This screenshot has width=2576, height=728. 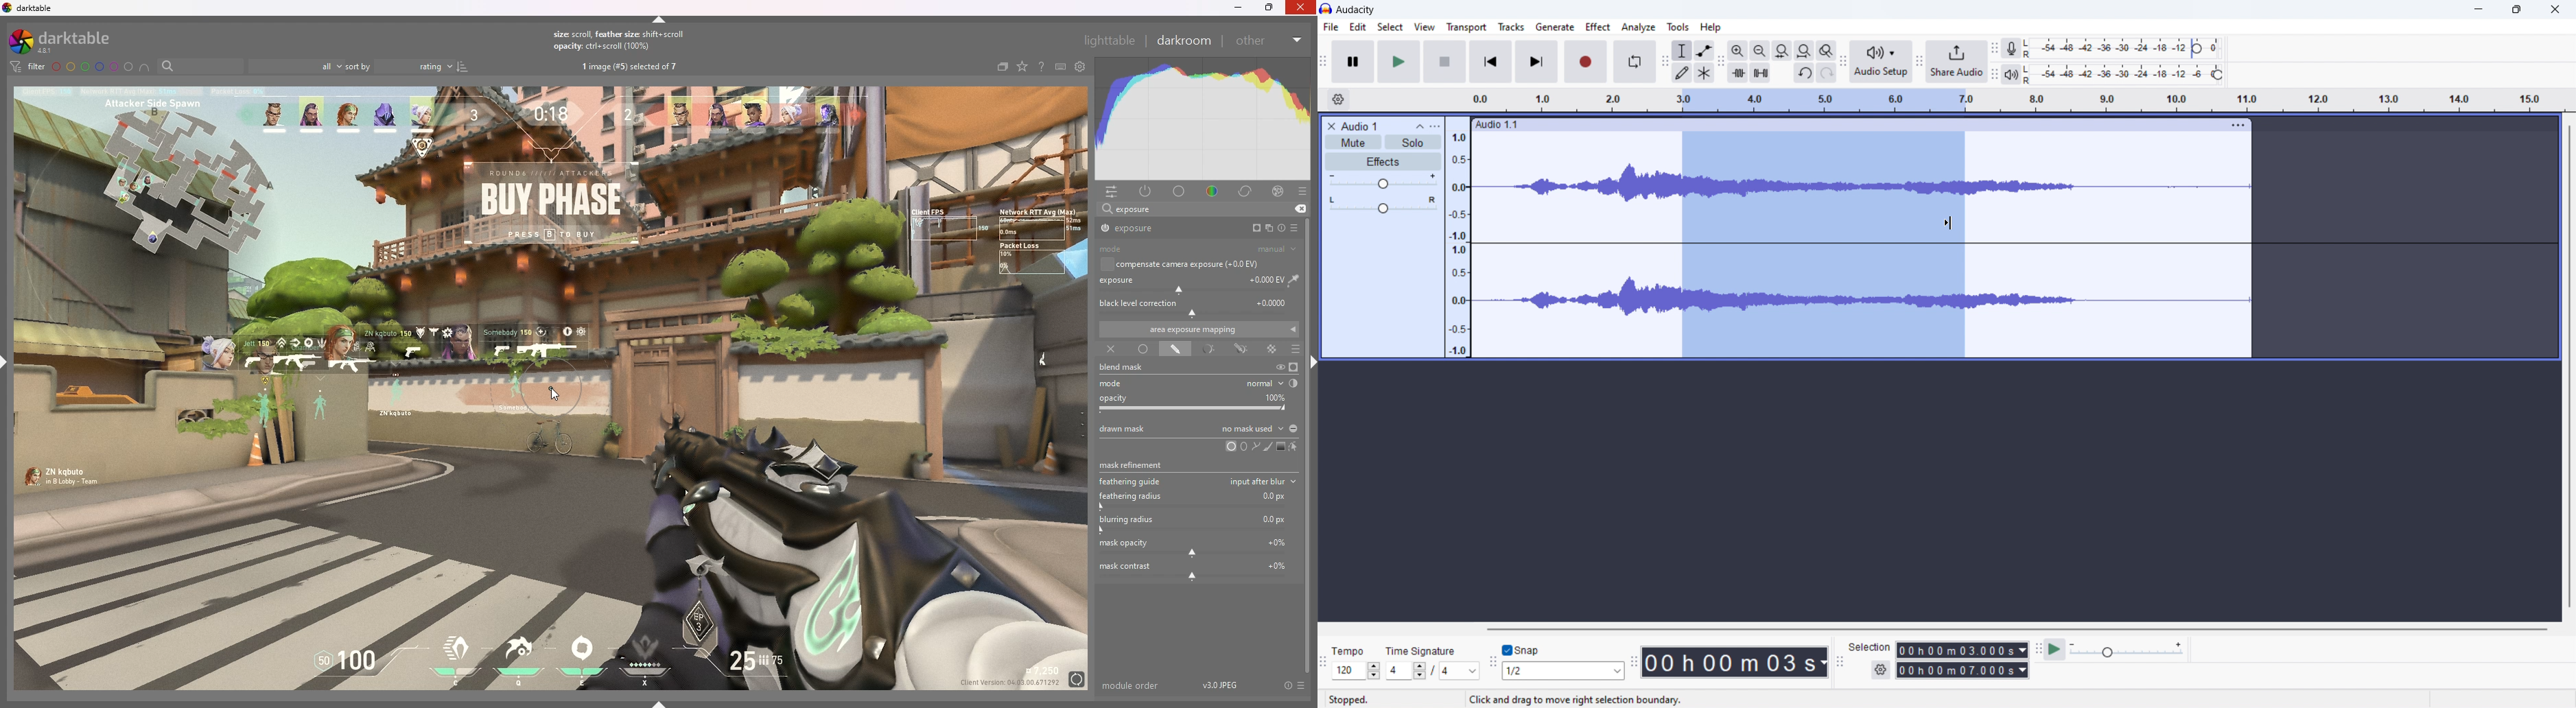 I want to click on transport, so click(x=1467, y=28).